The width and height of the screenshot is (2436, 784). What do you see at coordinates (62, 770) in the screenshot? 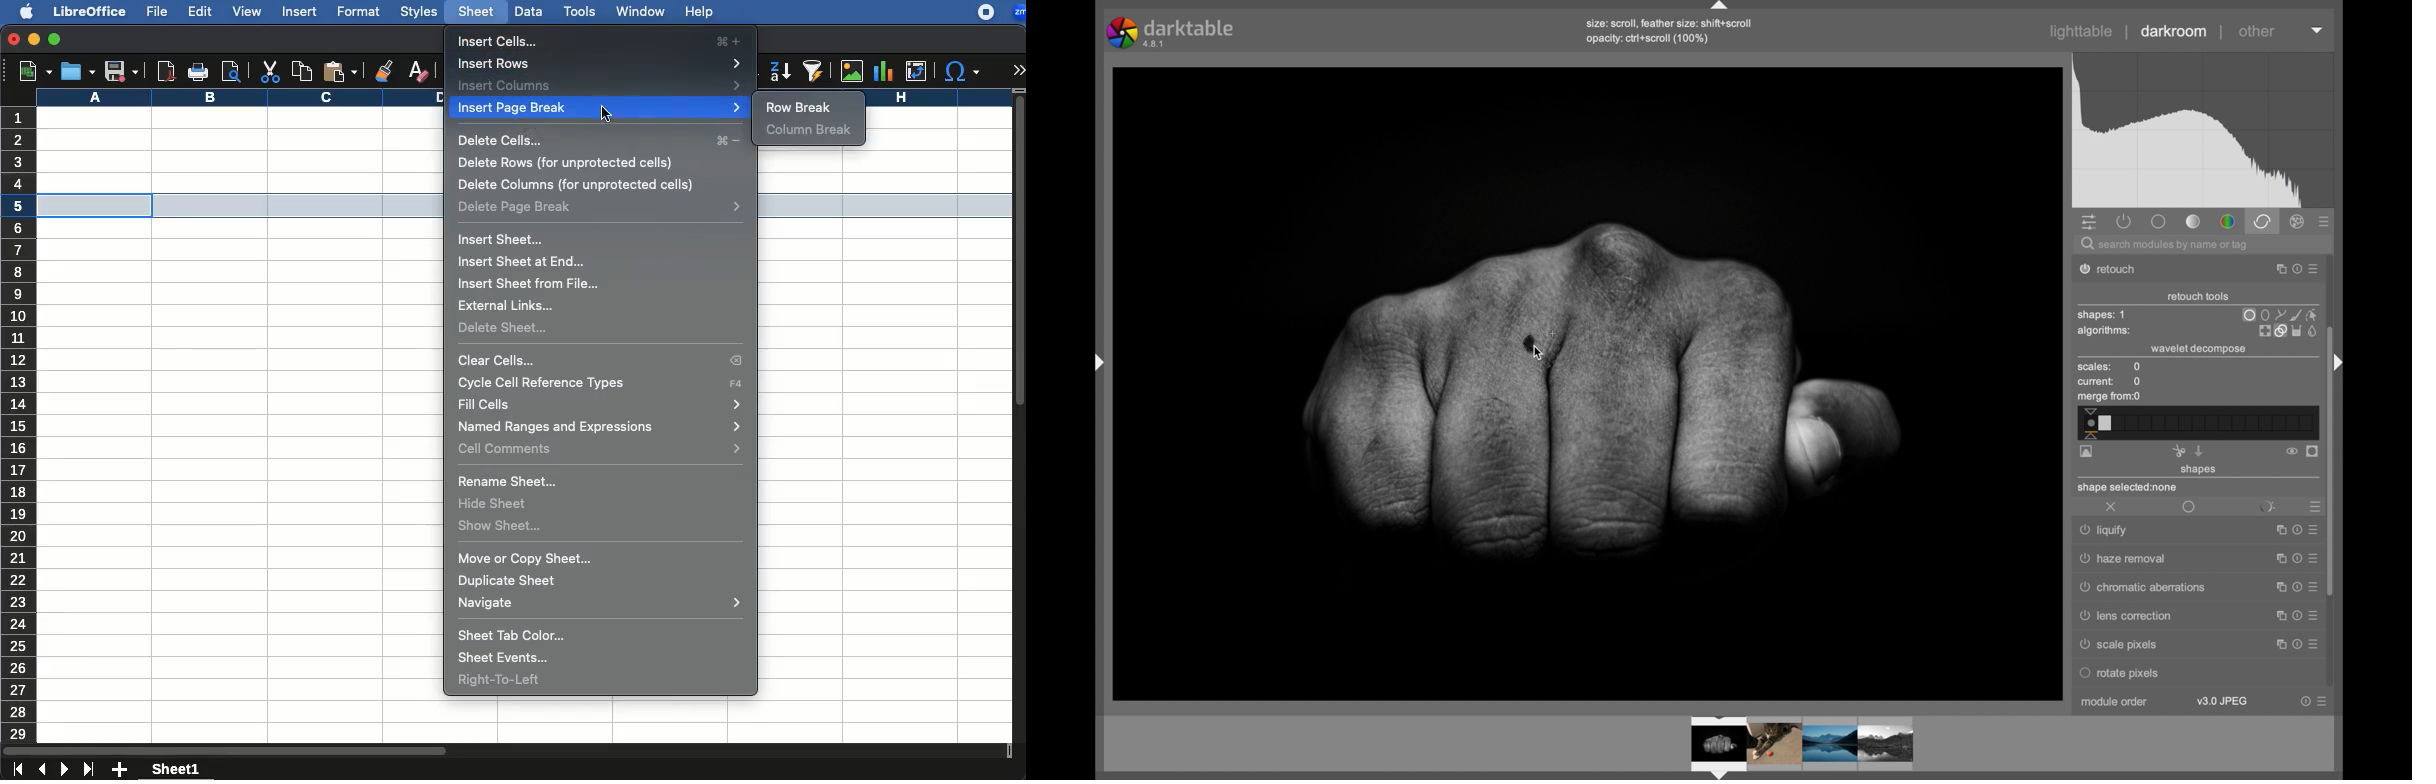
I see `next sheet` at bounding box center [62, 770].